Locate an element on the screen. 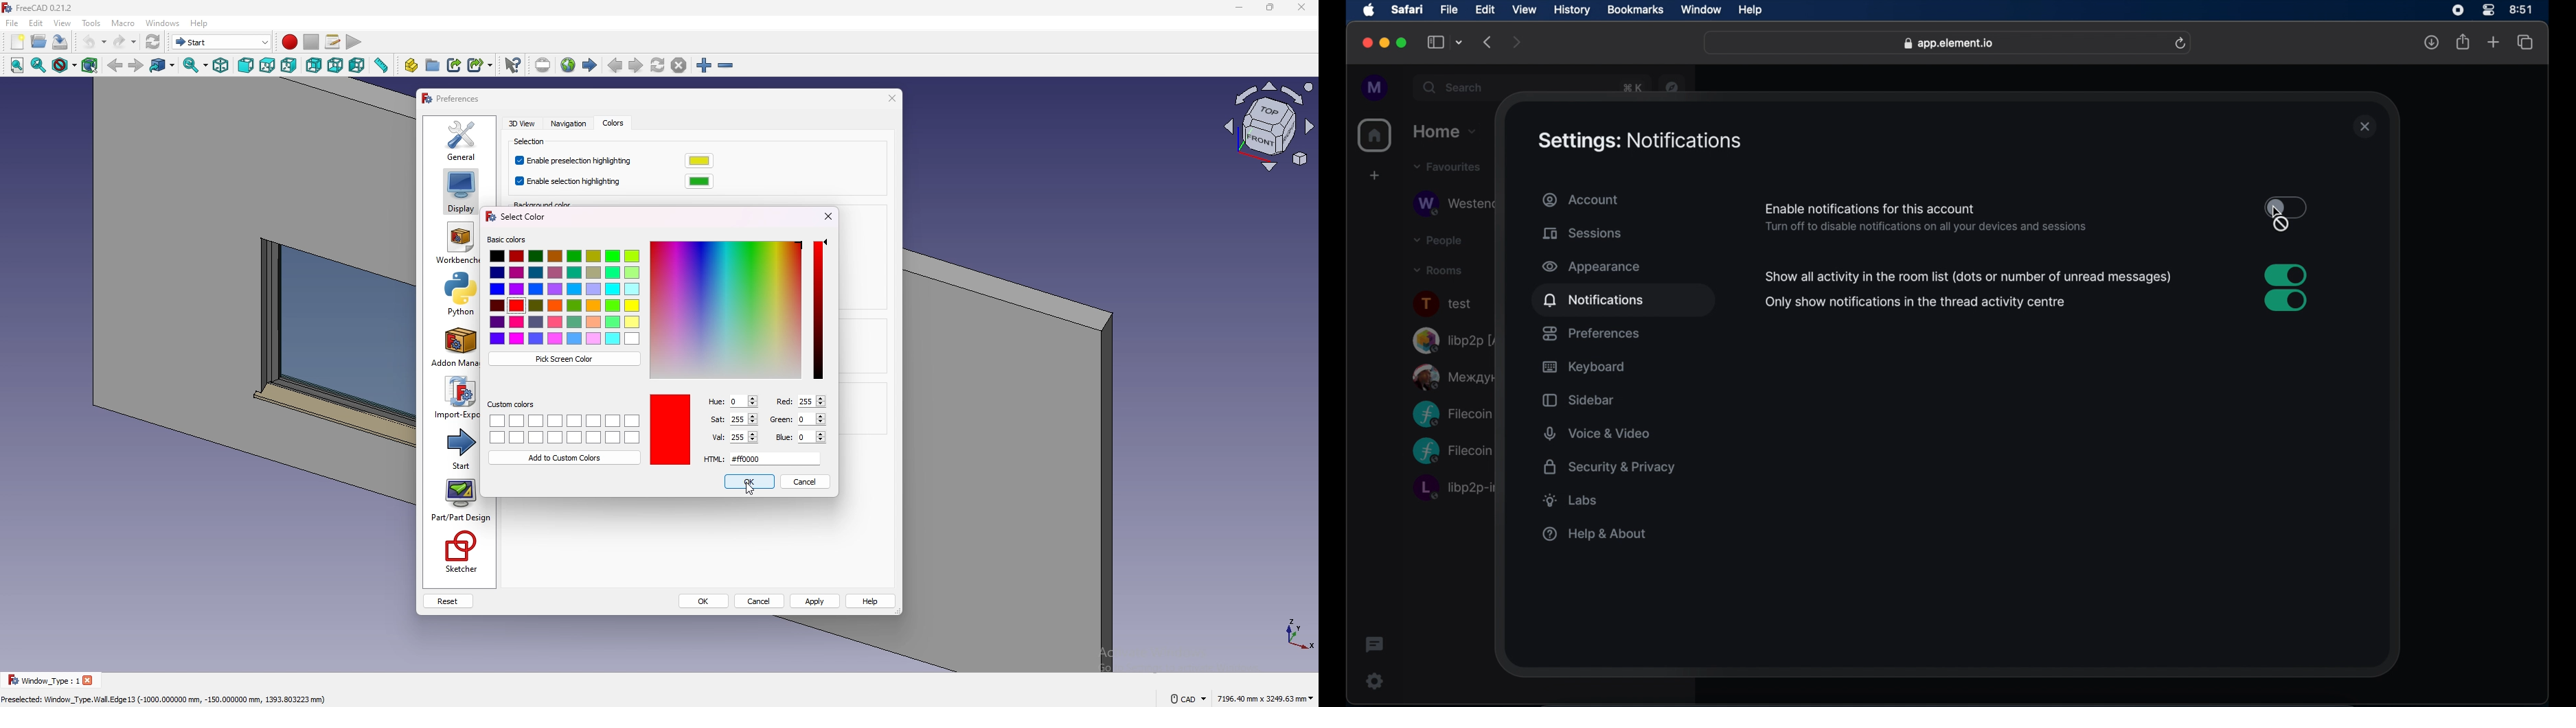 This screenshot has height=728, width=2576. obscure text is located at coordinates (1633, 88).